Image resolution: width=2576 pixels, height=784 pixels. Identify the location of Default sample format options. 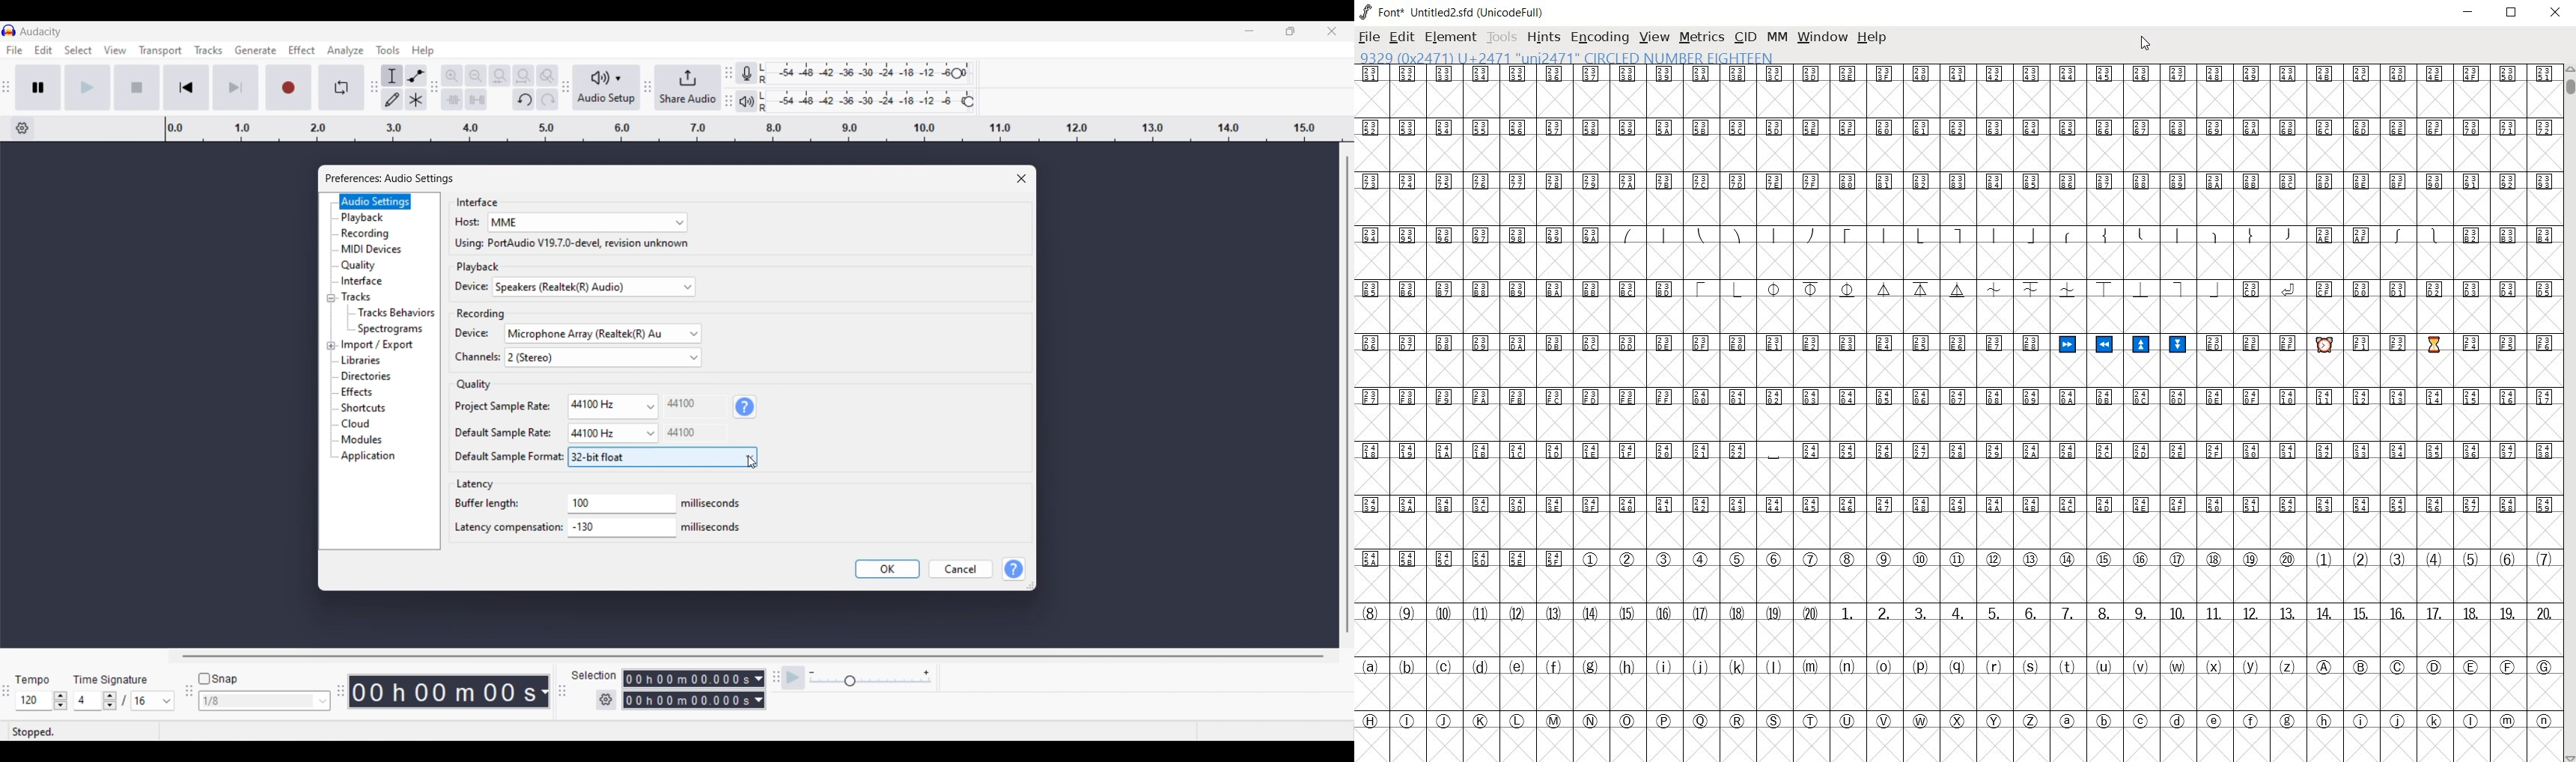
(662, 457).